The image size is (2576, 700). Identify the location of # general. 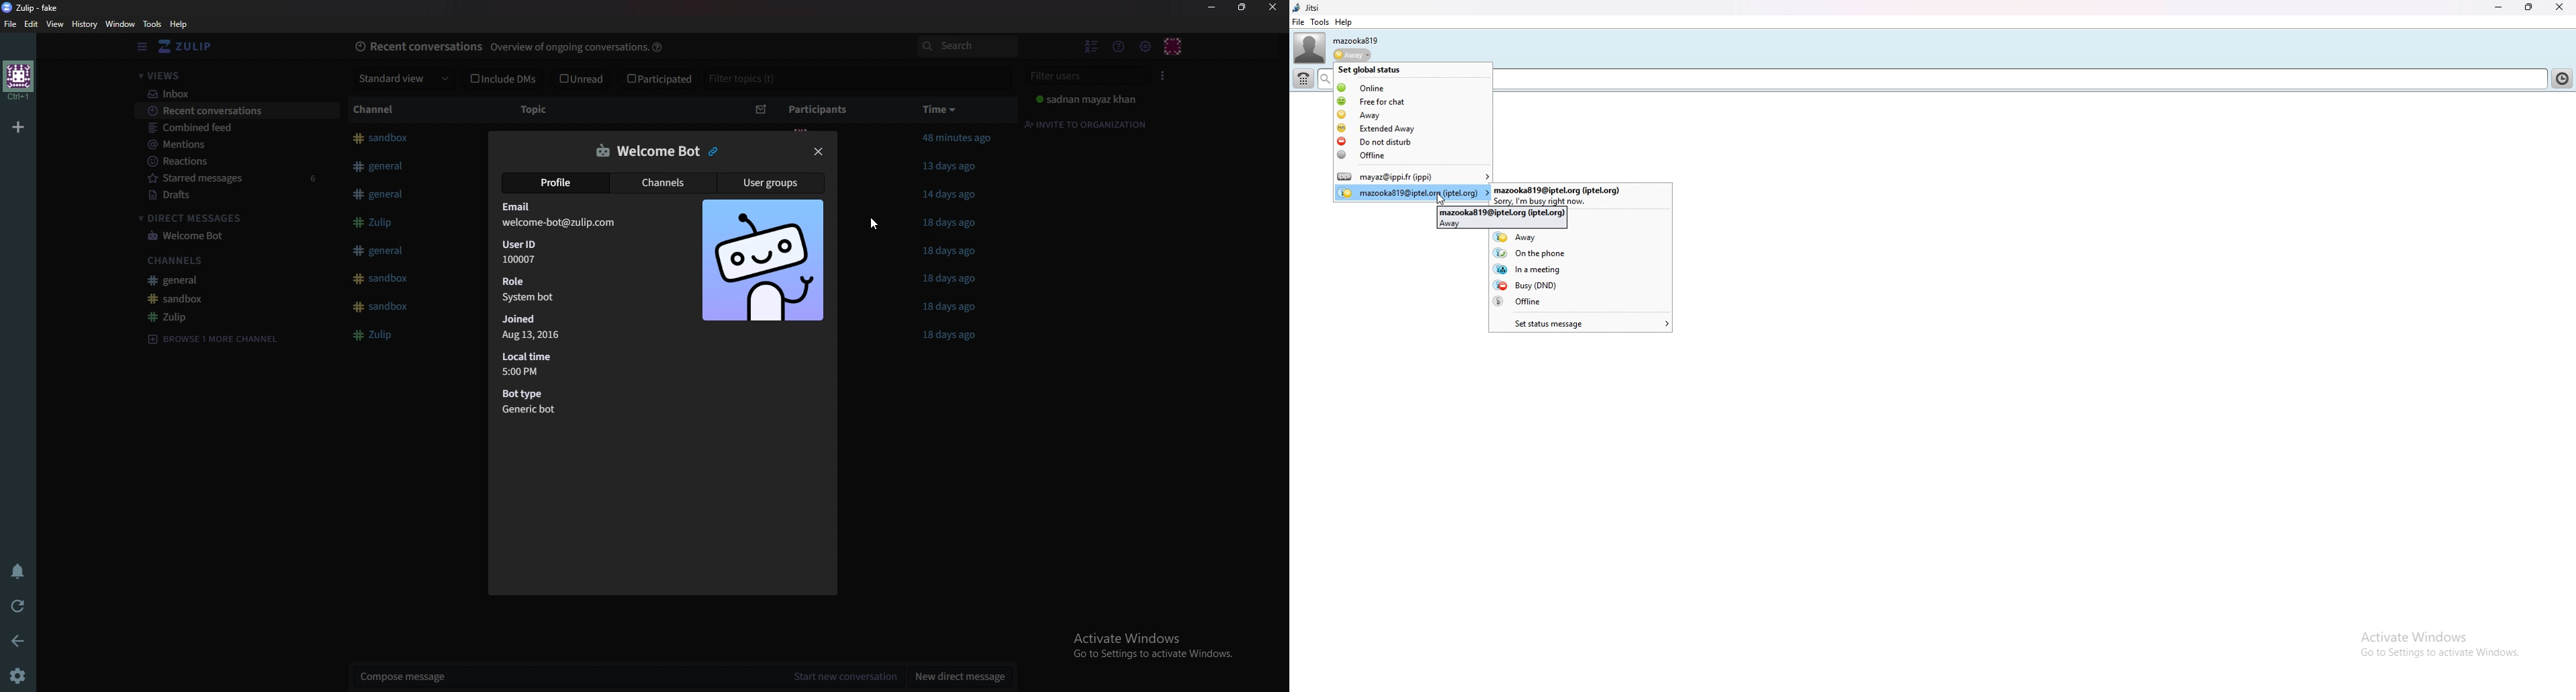
(380, 193).